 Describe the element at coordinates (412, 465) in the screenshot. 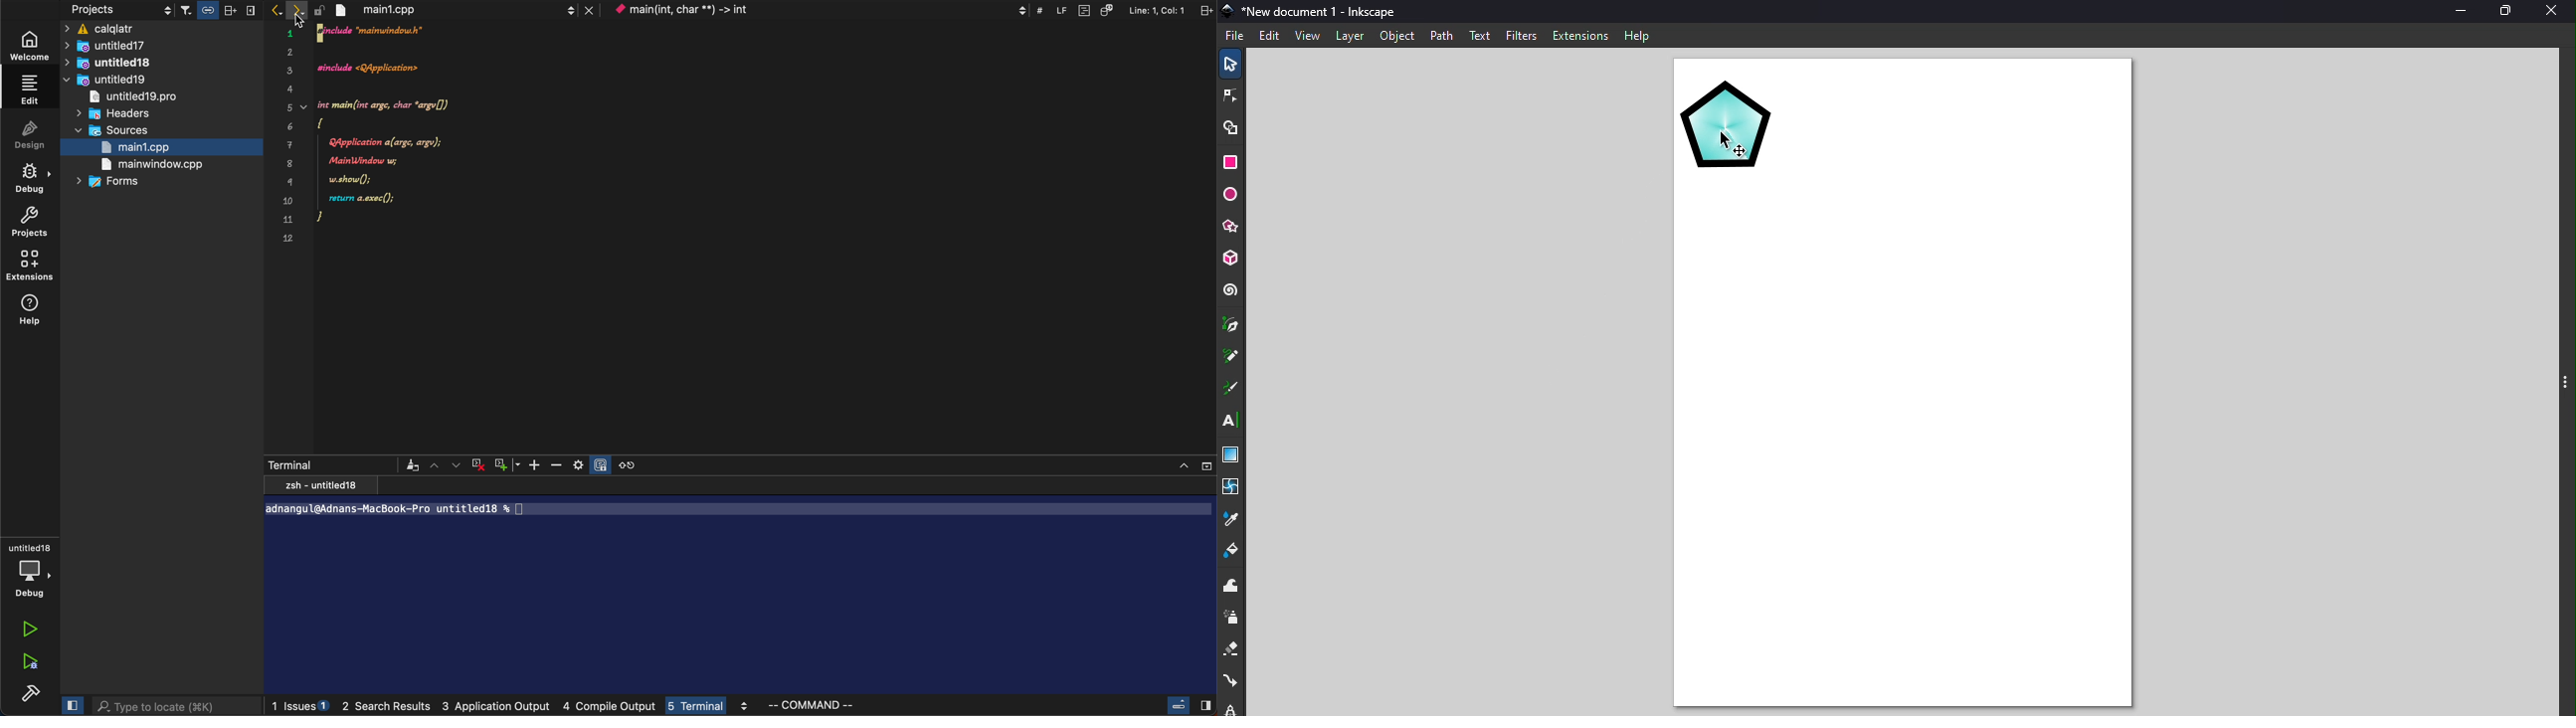

I see `repaint` at that location.